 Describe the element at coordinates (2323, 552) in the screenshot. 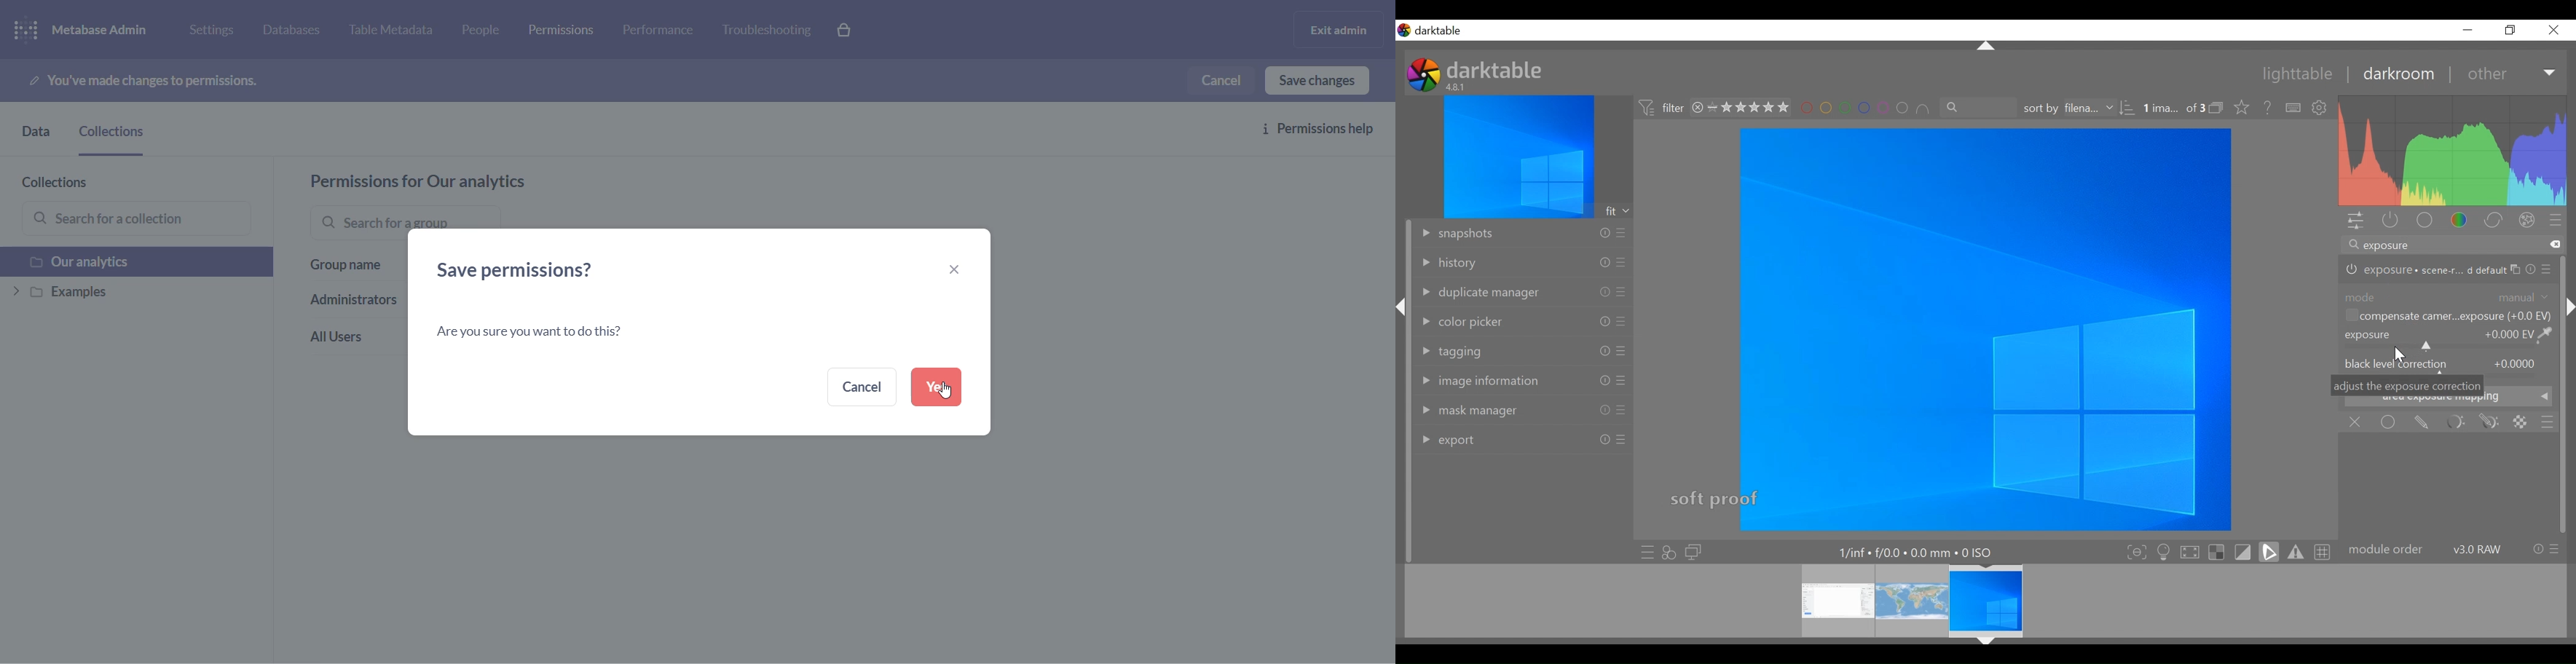

I see `toggle guide lines ` at that location.